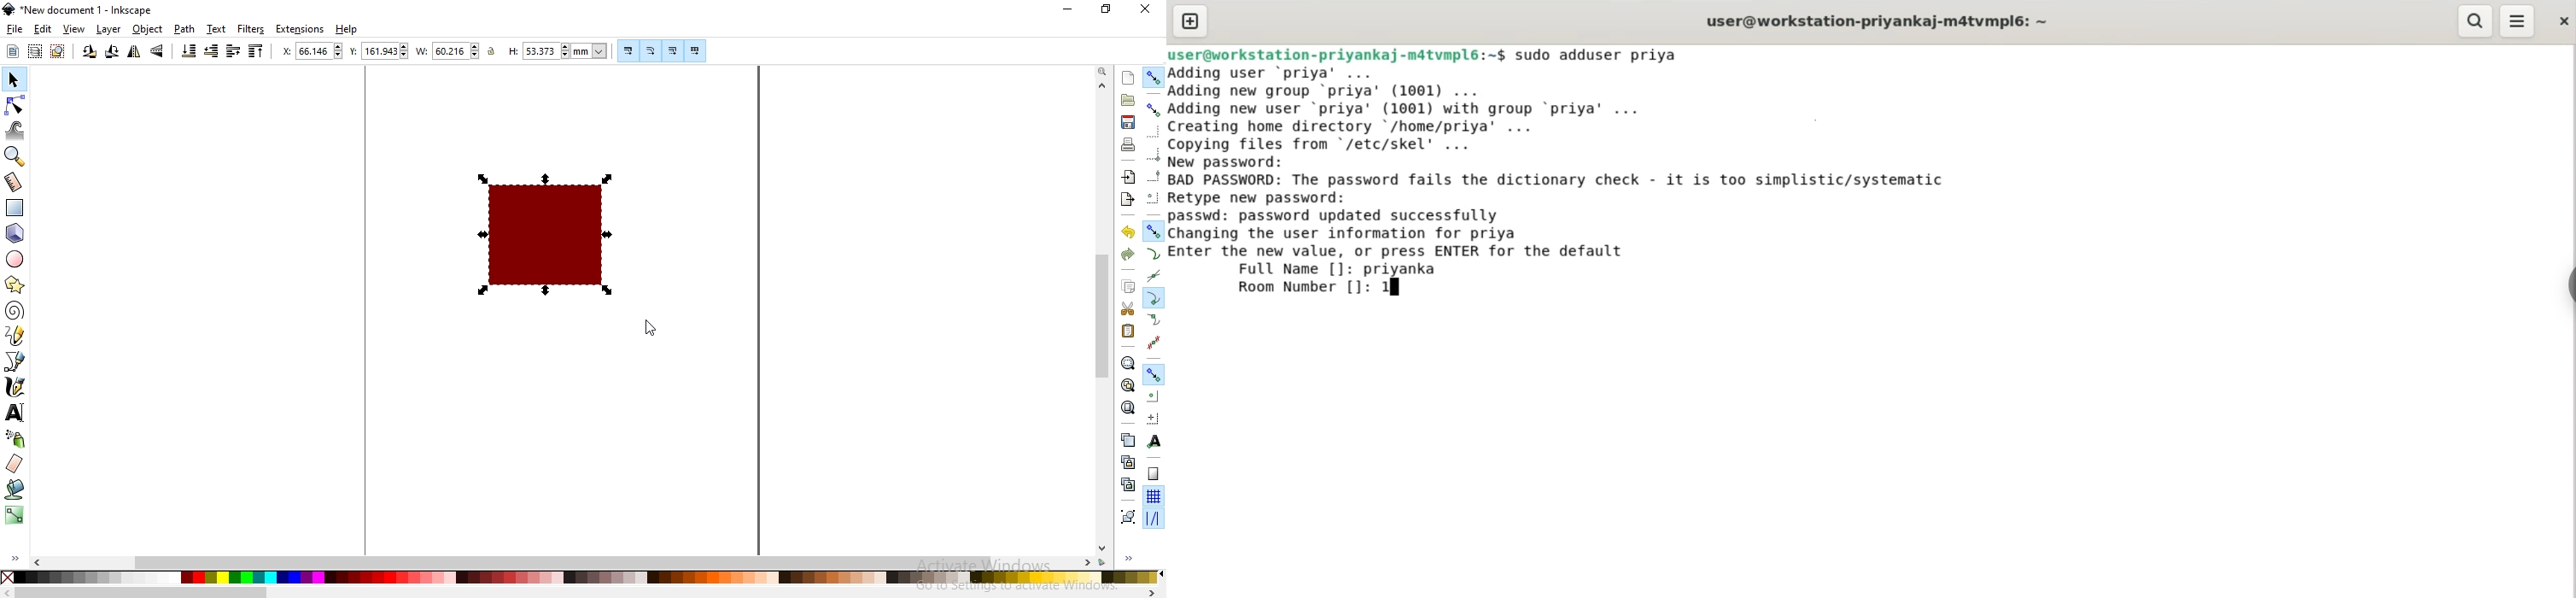 The height and width of the screenshot is (616, 2576). What do you see at coordinates (511, 51) in the screenshot?
I see `height of selection` at bounding box center [511, 51].